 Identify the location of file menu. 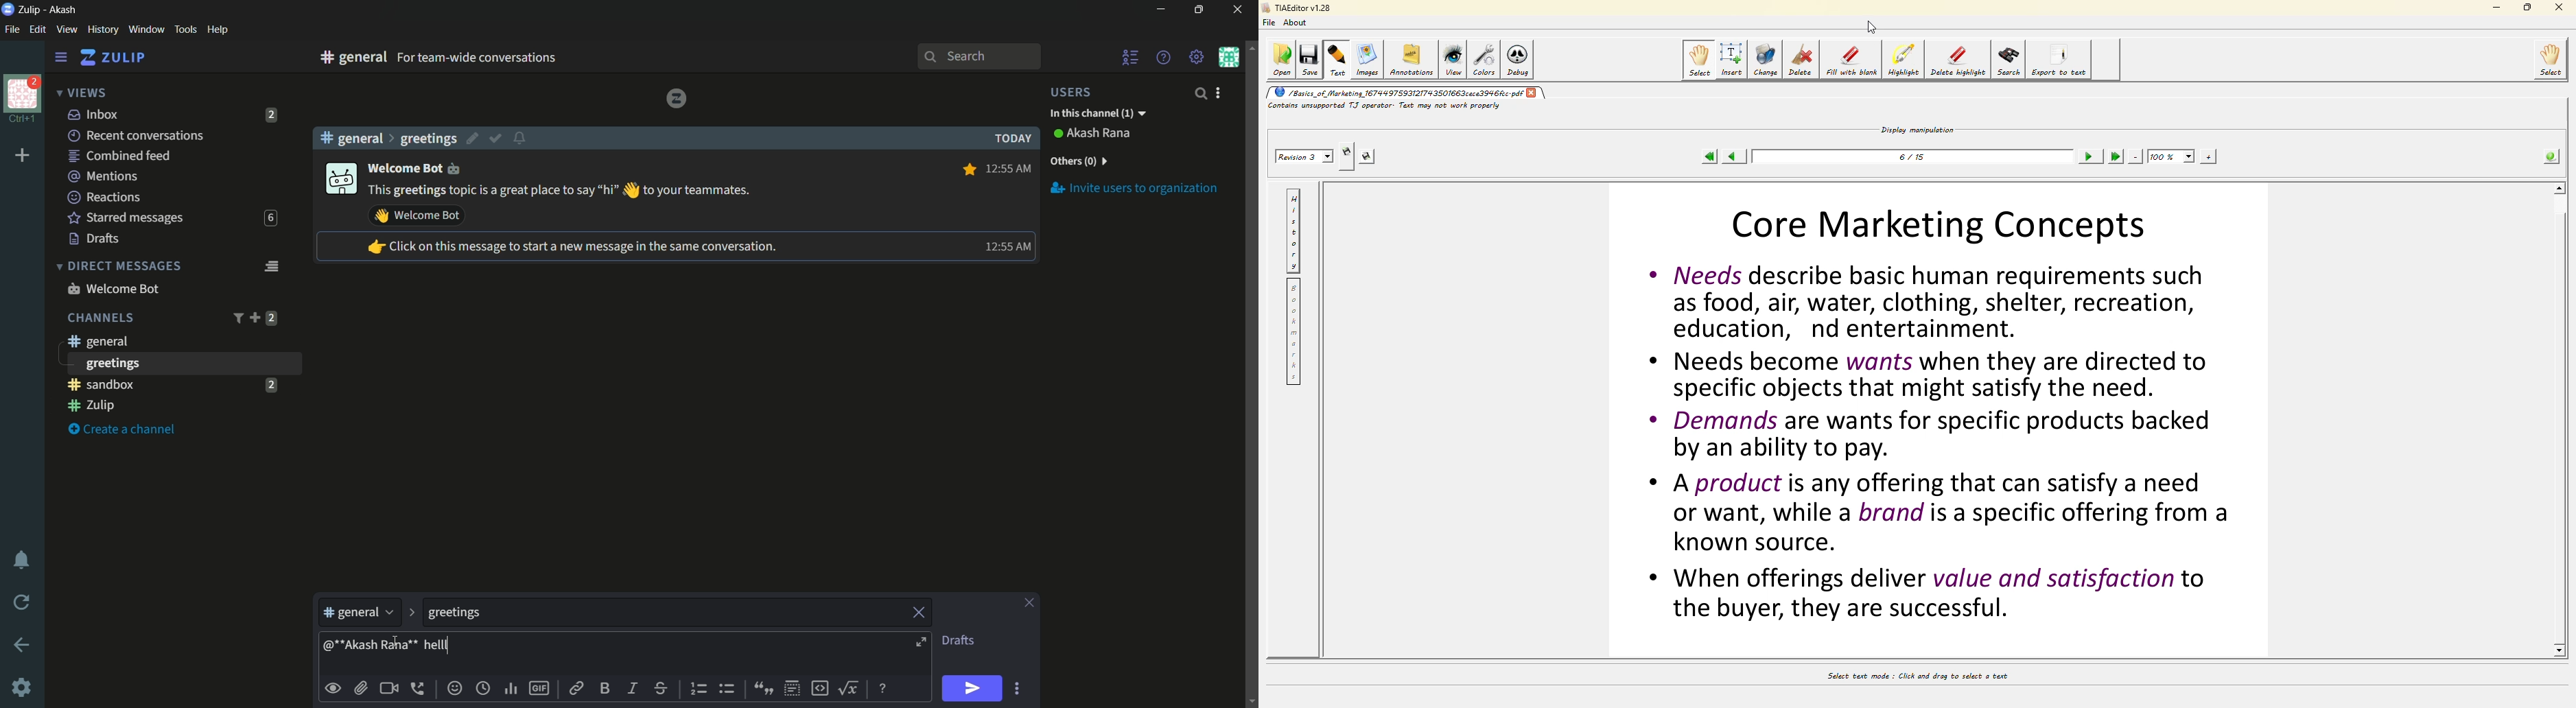
(12, 30).